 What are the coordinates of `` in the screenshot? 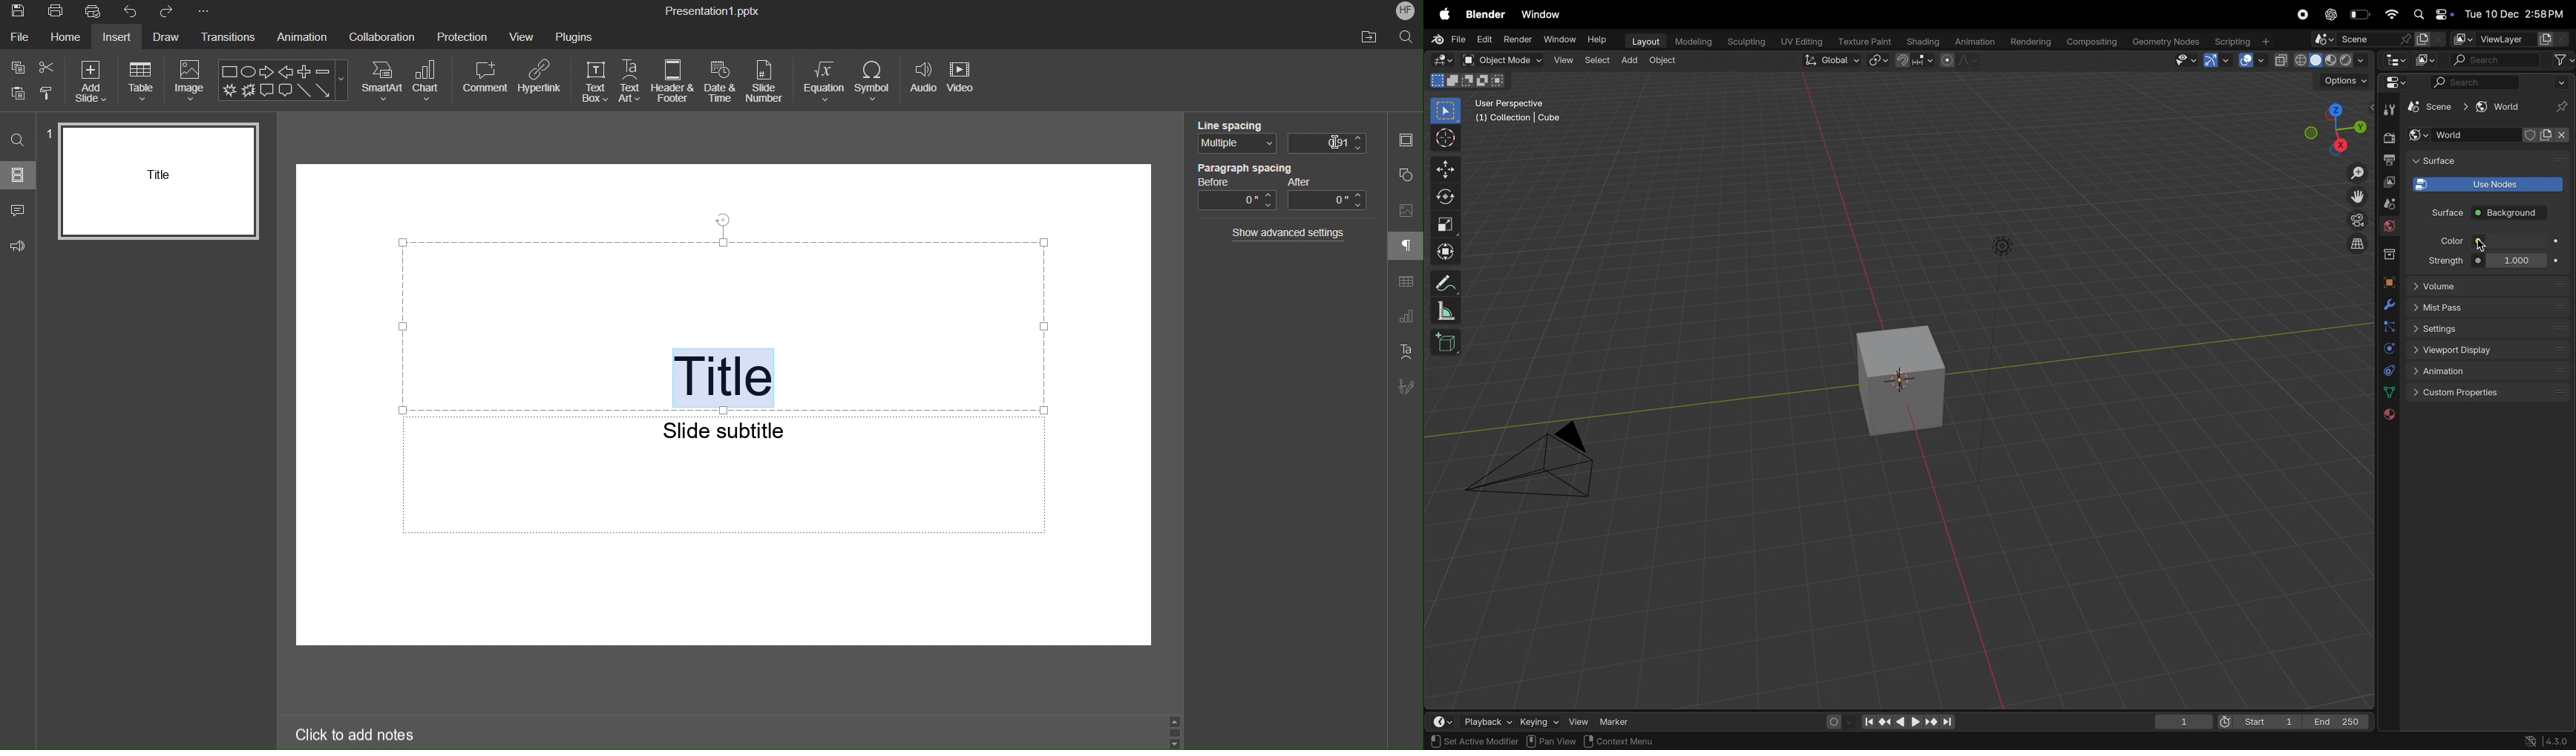 It's located at (1486, 722).